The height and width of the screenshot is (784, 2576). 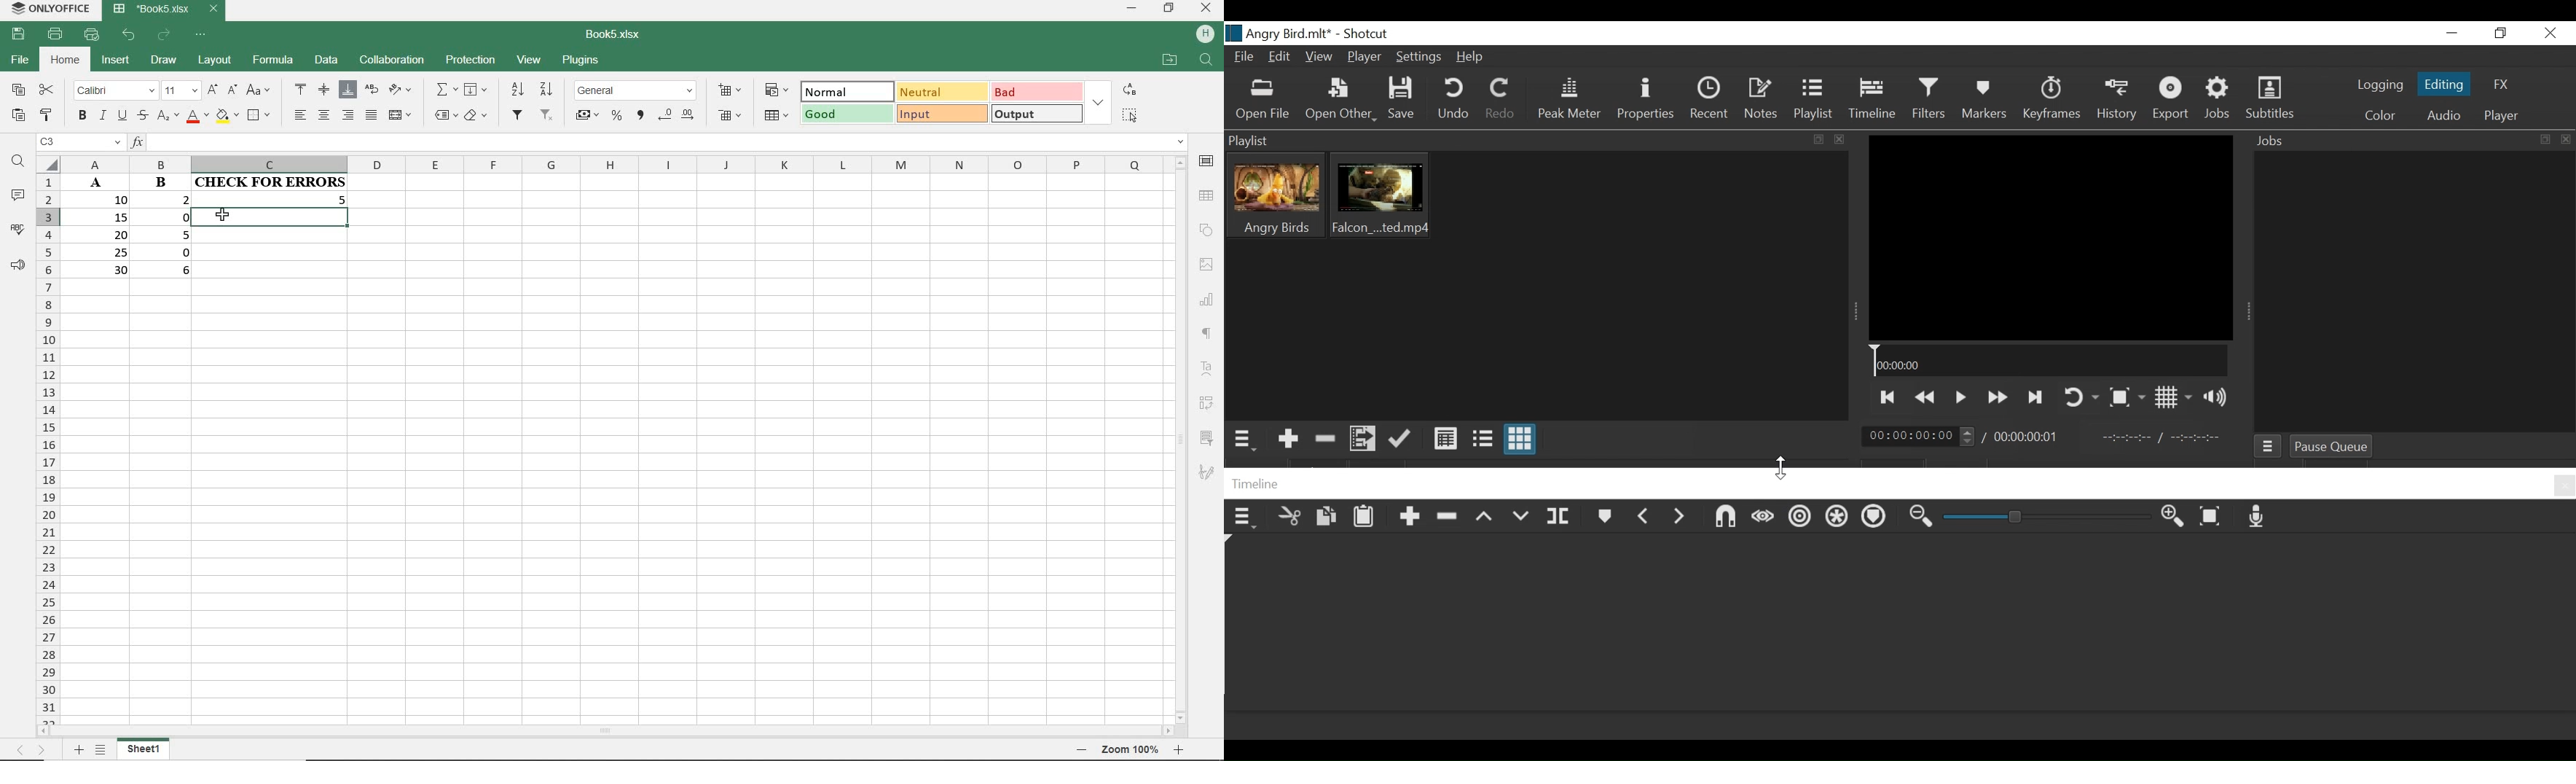 What do you see at coordinates (17, 117) in the screenshot?
I see `PASTE` at bounding box center [17, 117].